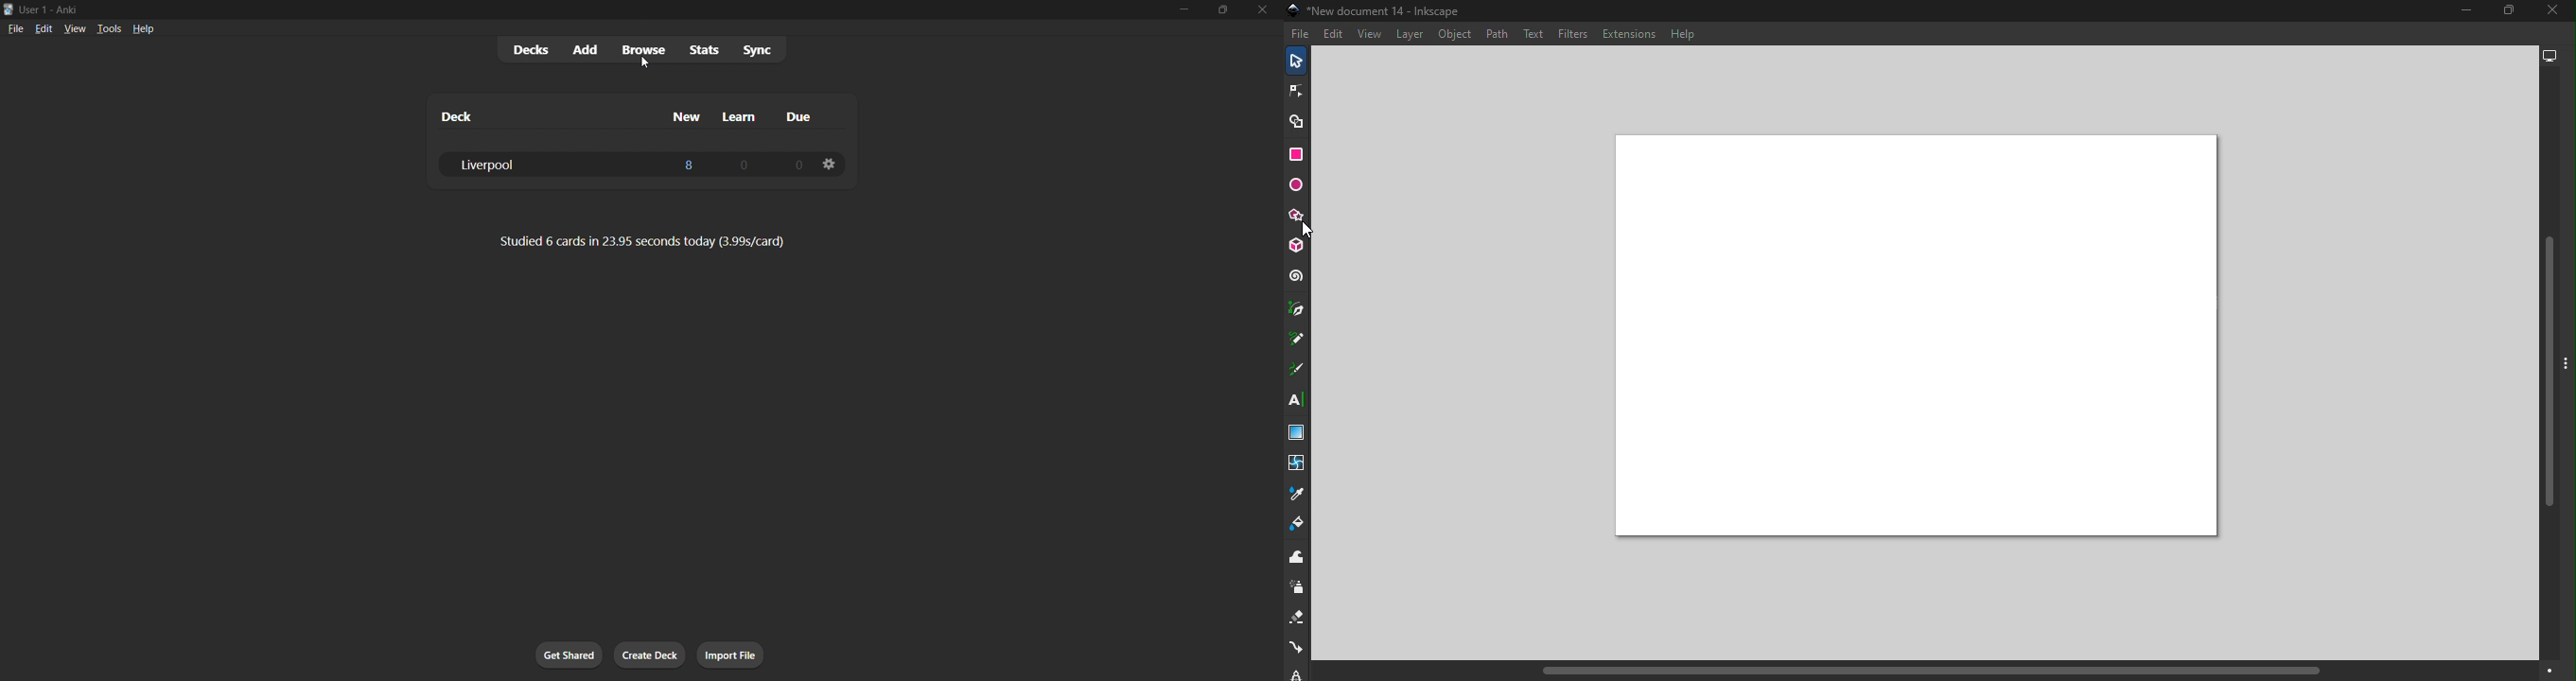  Describe the element at coordinates (1382, 10) in the screenshot. I see `Document name` at that location.